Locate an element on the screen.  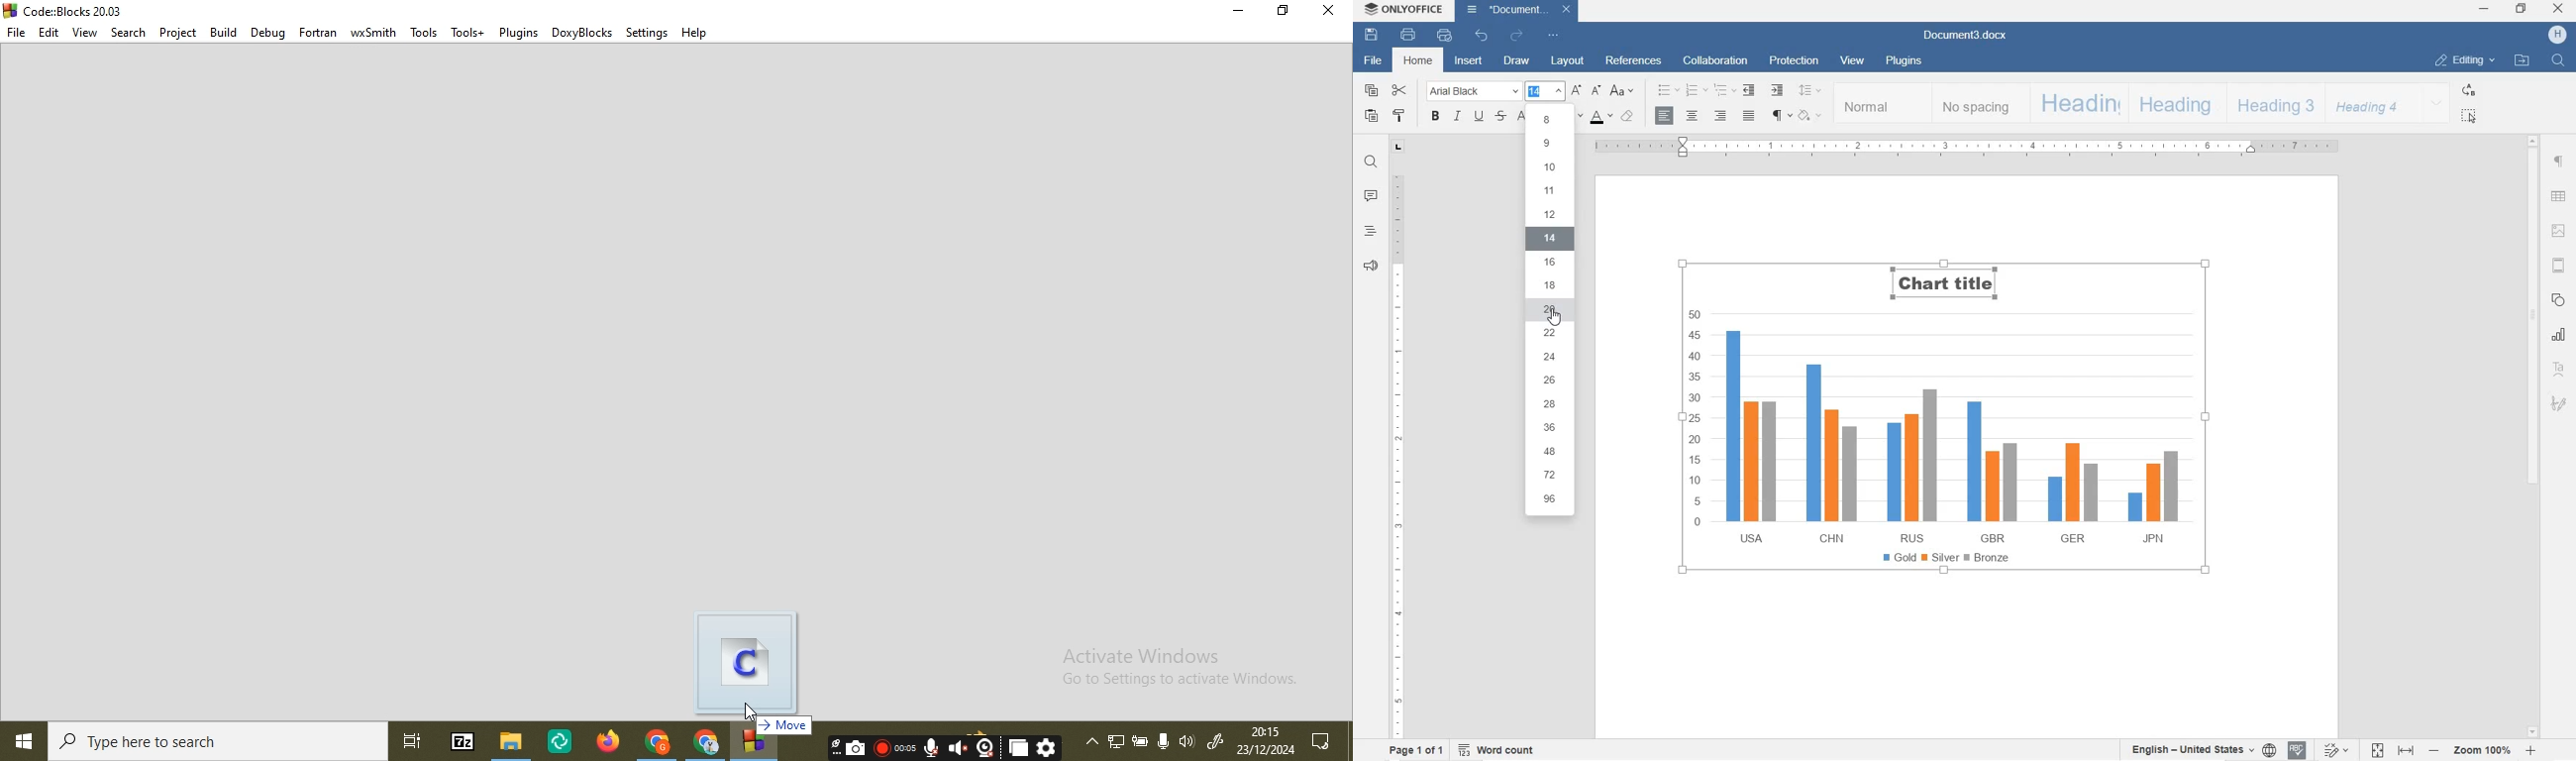
WORD COUNT is located at coordinates (1500, 751).